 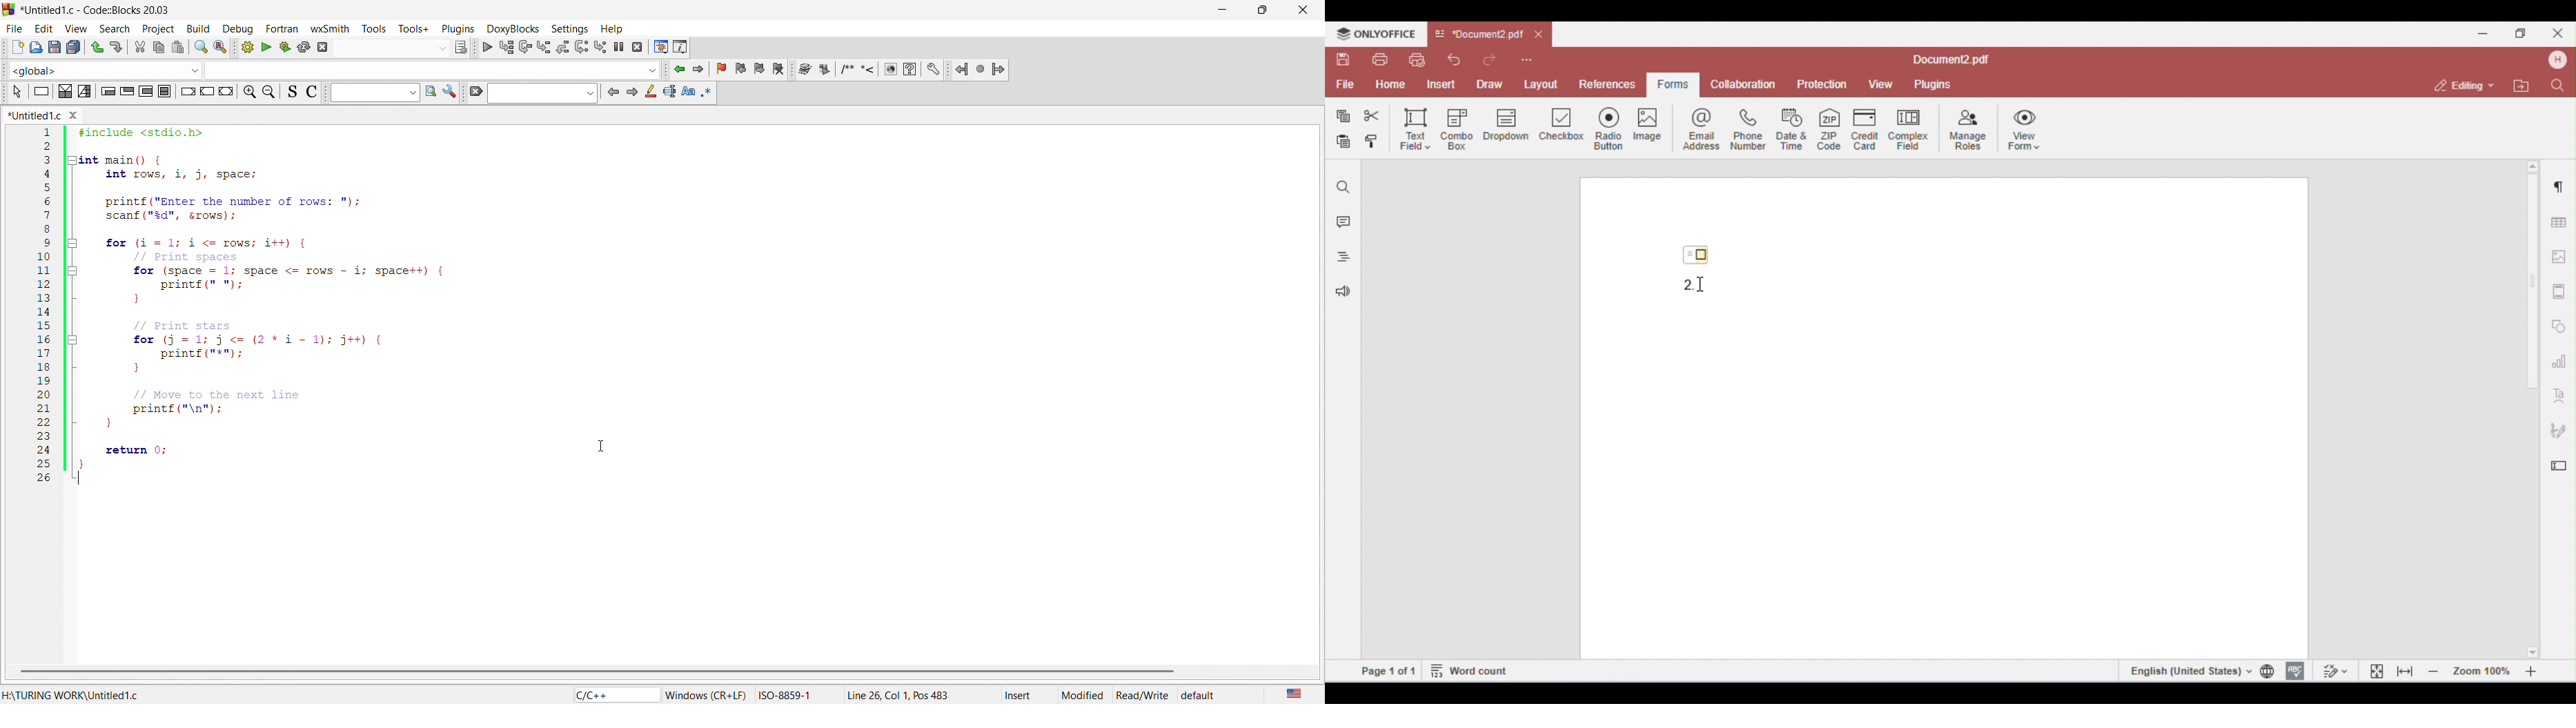 What do you see at coordinates (62, 93) in the screenshot?
I see `icon` at bounding box center [62, 93].